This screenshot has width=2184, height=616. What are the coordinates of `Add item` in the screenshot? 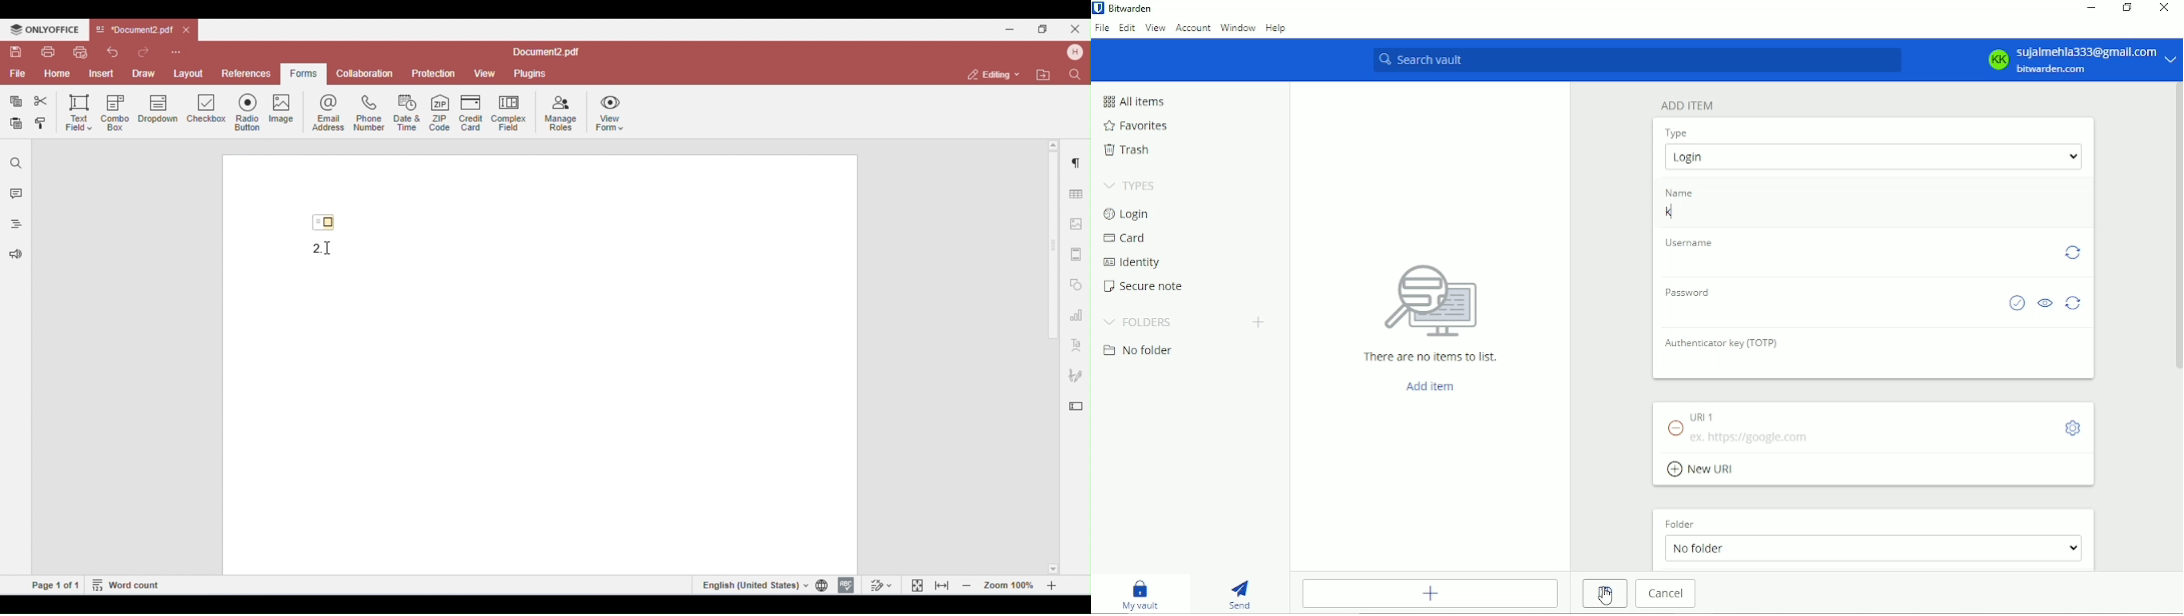 It's located at (1686, 106).